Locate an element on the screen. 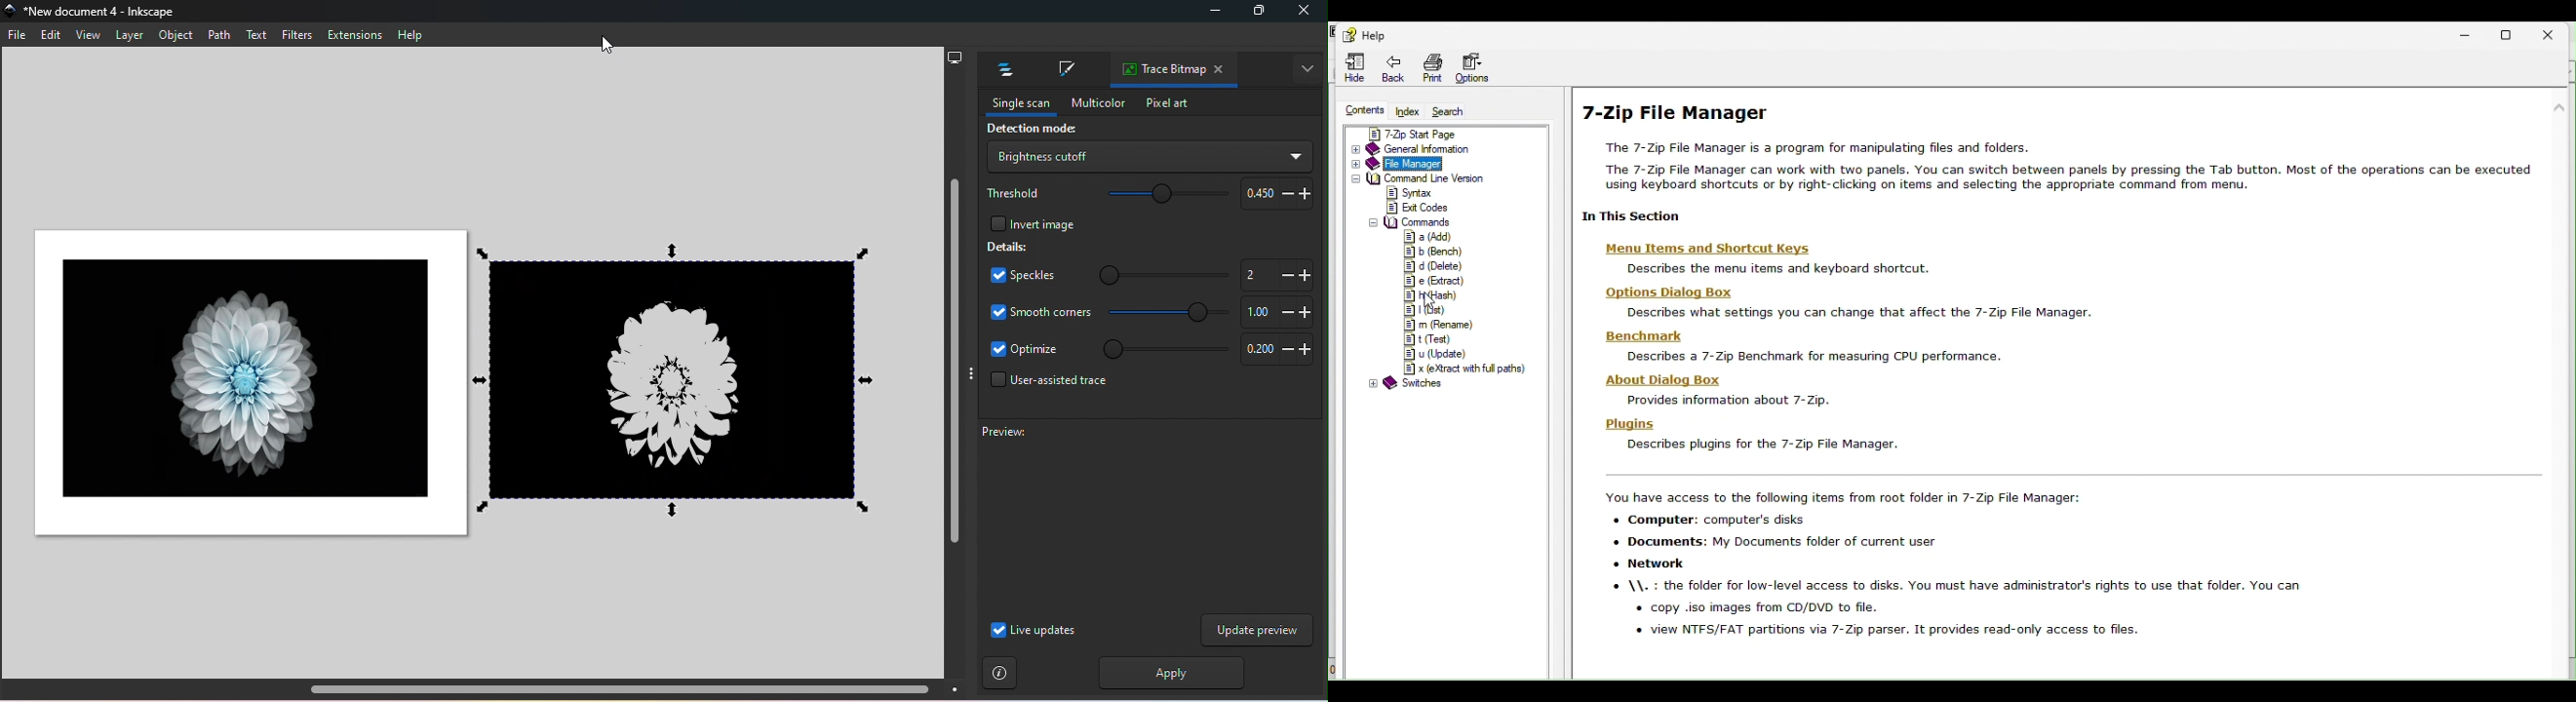  Layers and objects is located at coordinates (1001, 70).